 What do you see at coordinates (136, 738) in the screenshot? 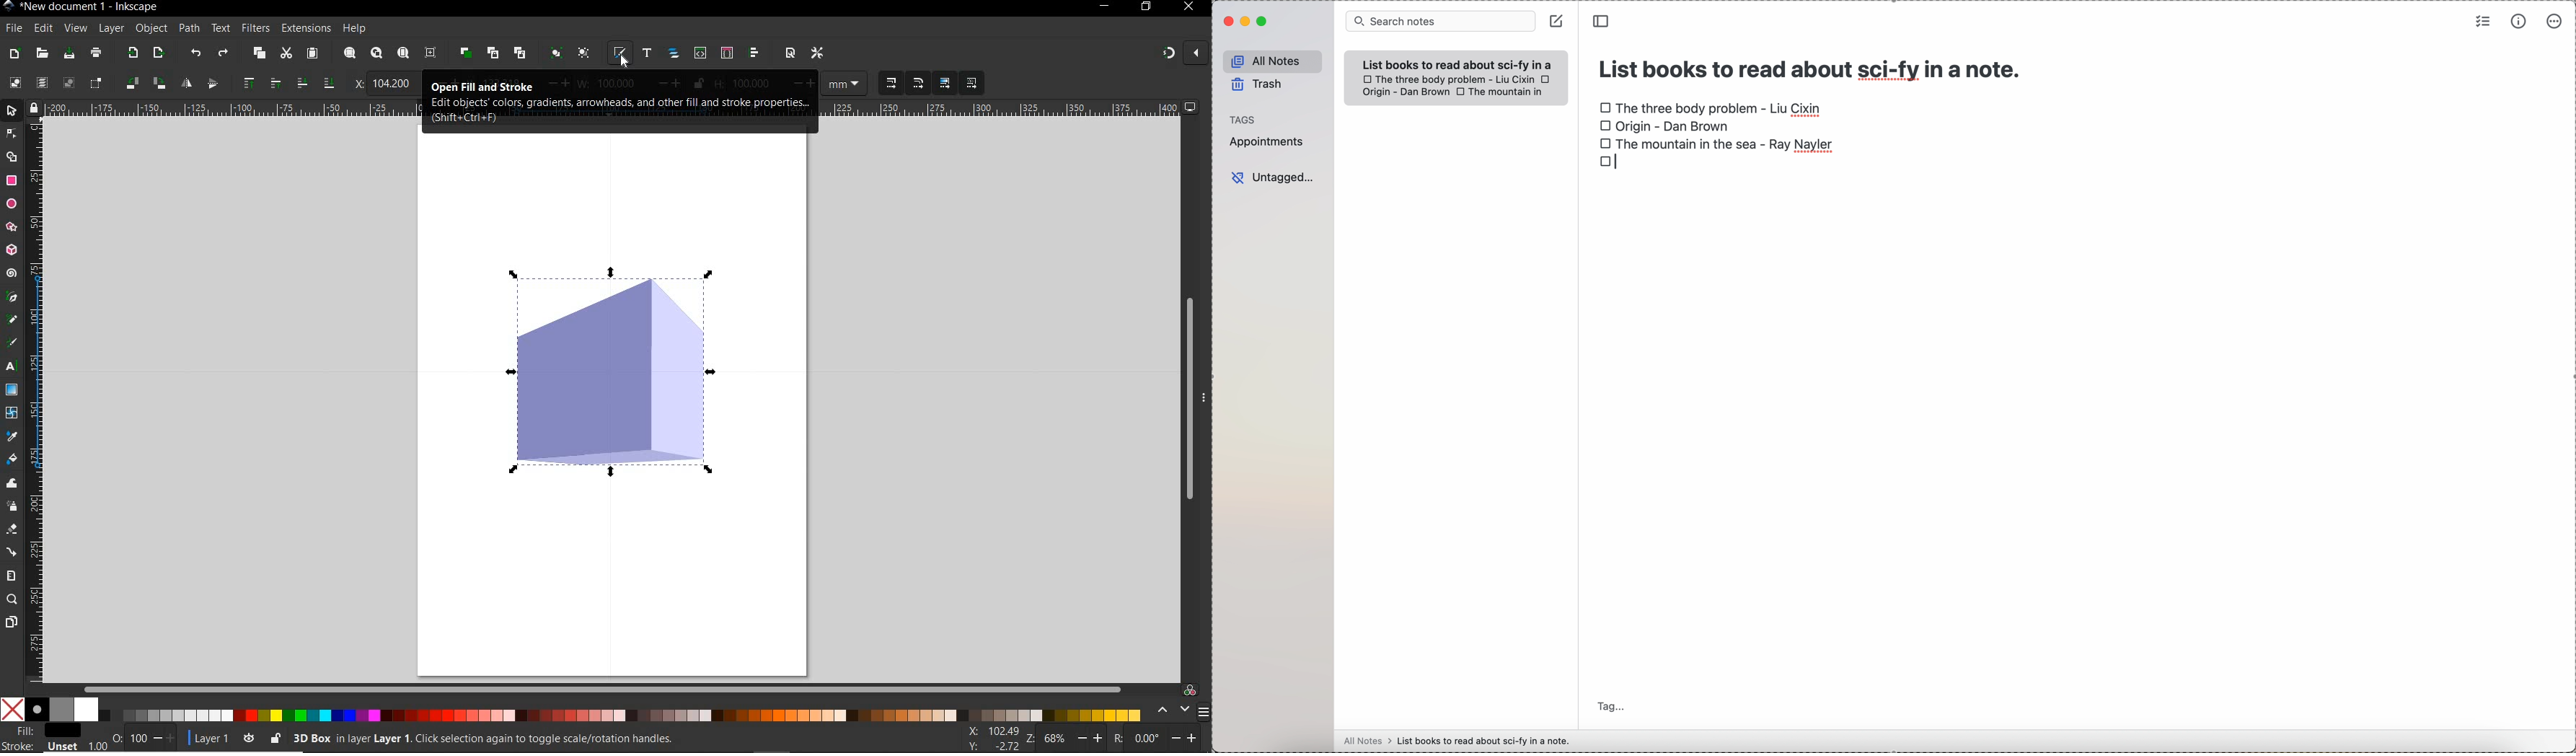
I see `100` at bounding box center [136, 738].